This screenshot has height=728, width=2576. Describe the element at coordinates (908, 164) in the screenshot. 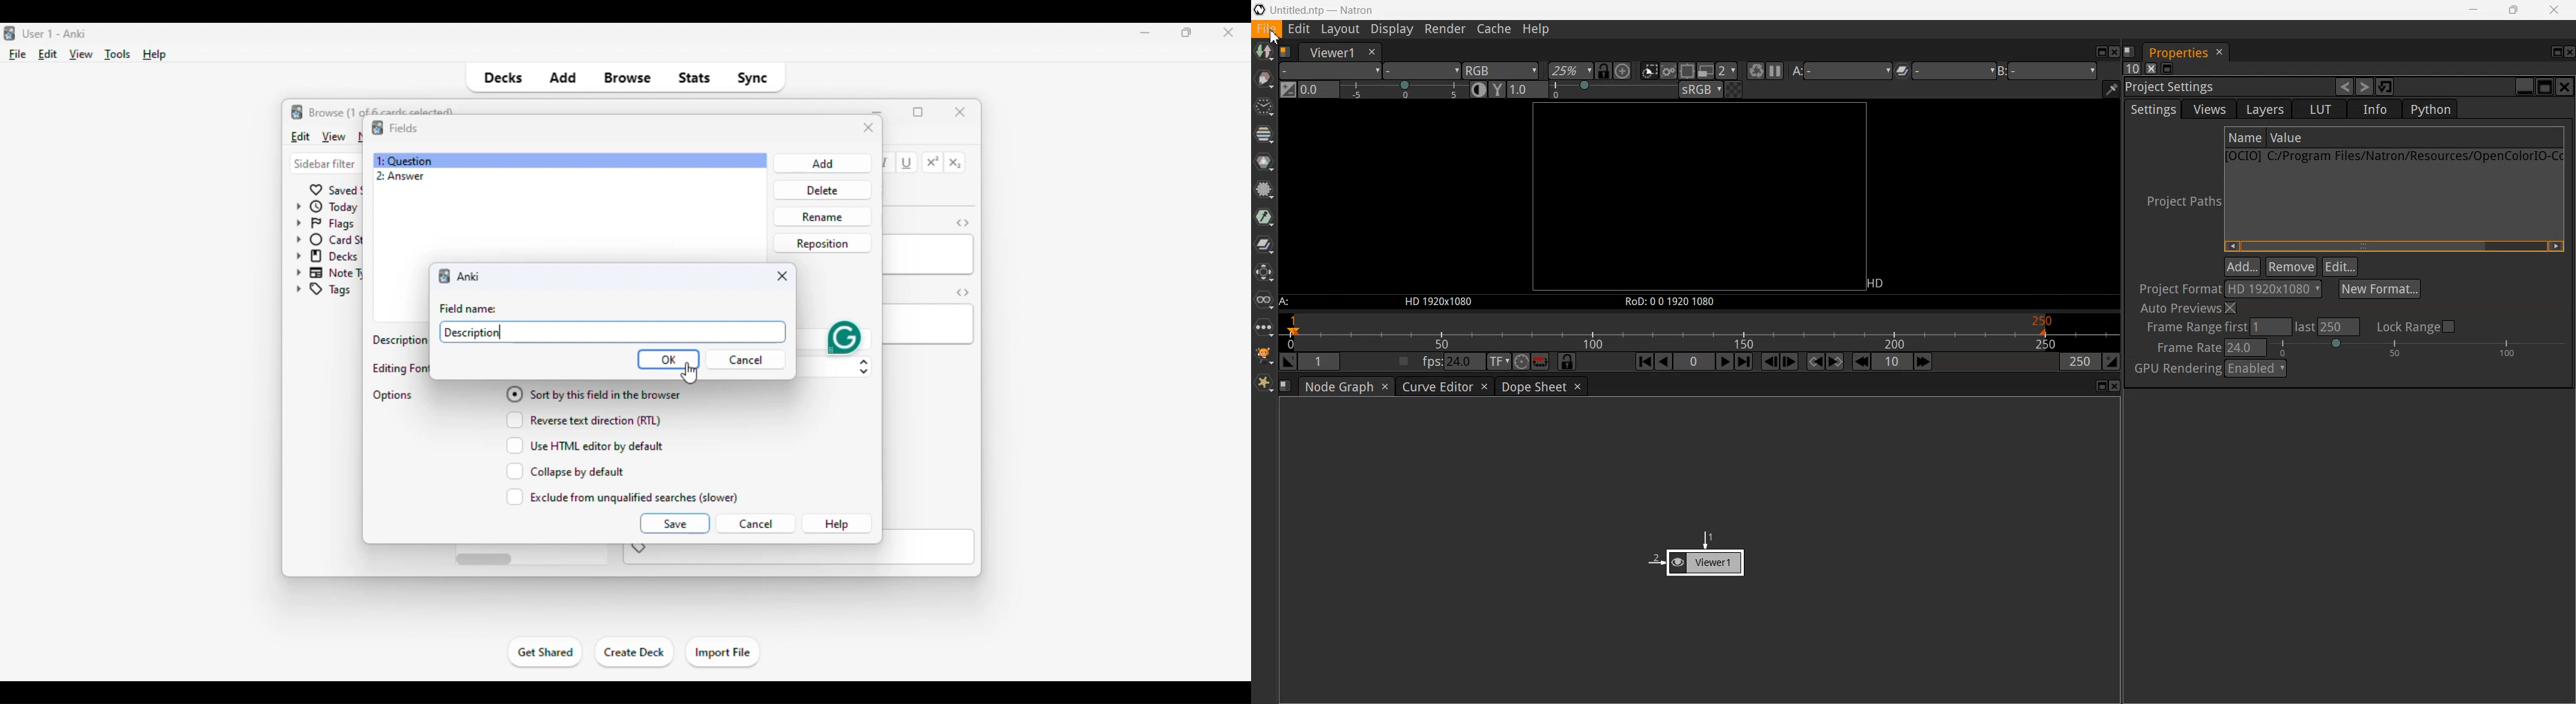

I see `underline` at that location.